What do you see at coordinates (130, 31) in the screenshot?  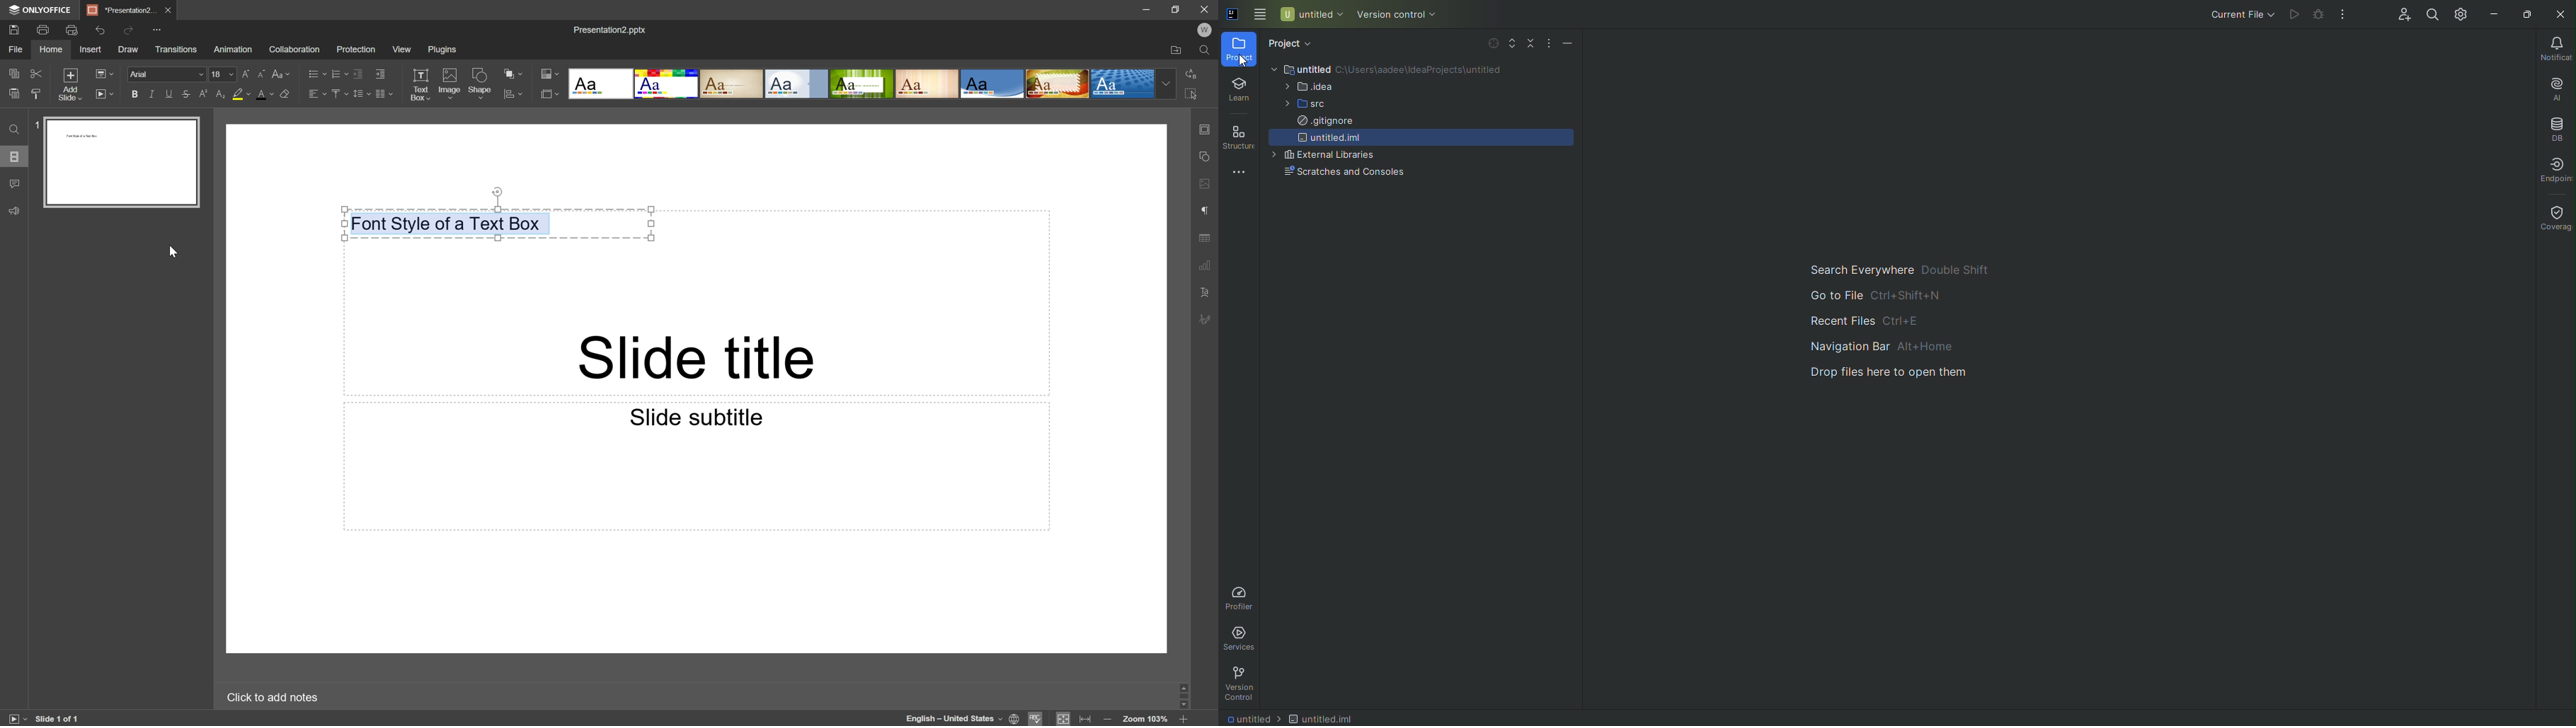 I see `Redo` at bounding box center [130, 31].